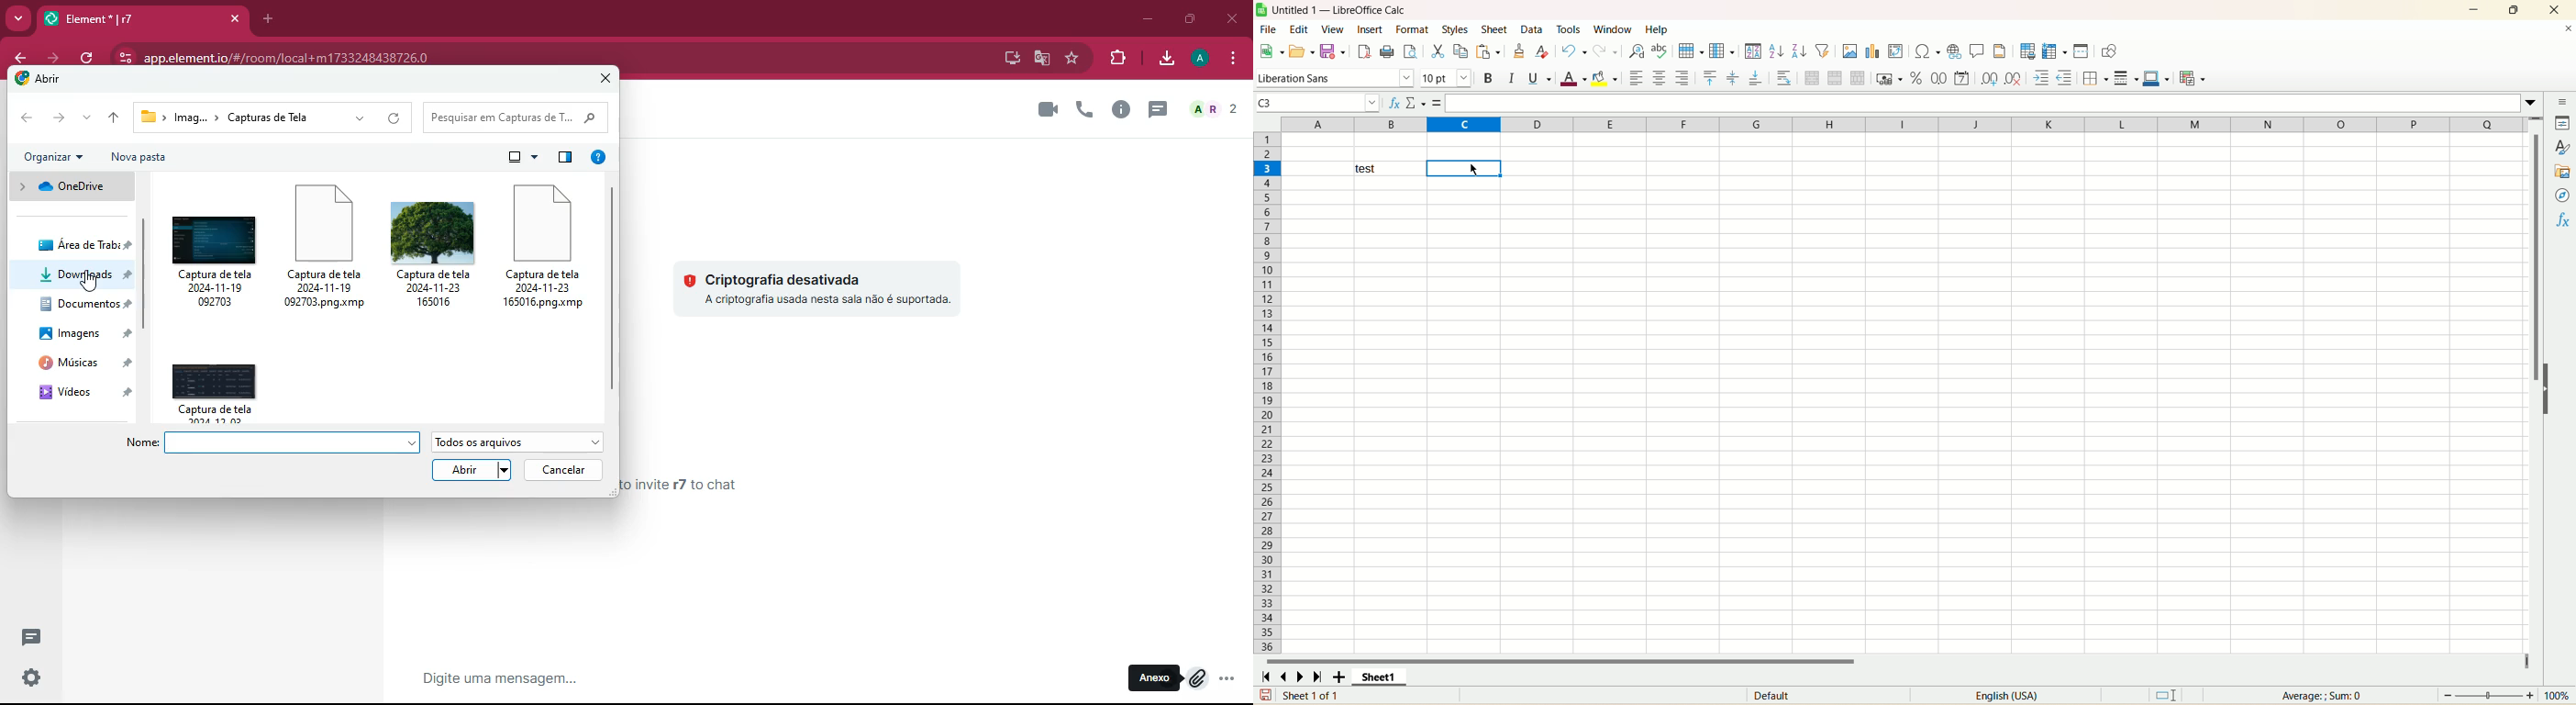 This screenshot has width=2576, height=728. Describe the element at coordinates (1353, 124) in the screenshot. I see `Column divisions` at that location.